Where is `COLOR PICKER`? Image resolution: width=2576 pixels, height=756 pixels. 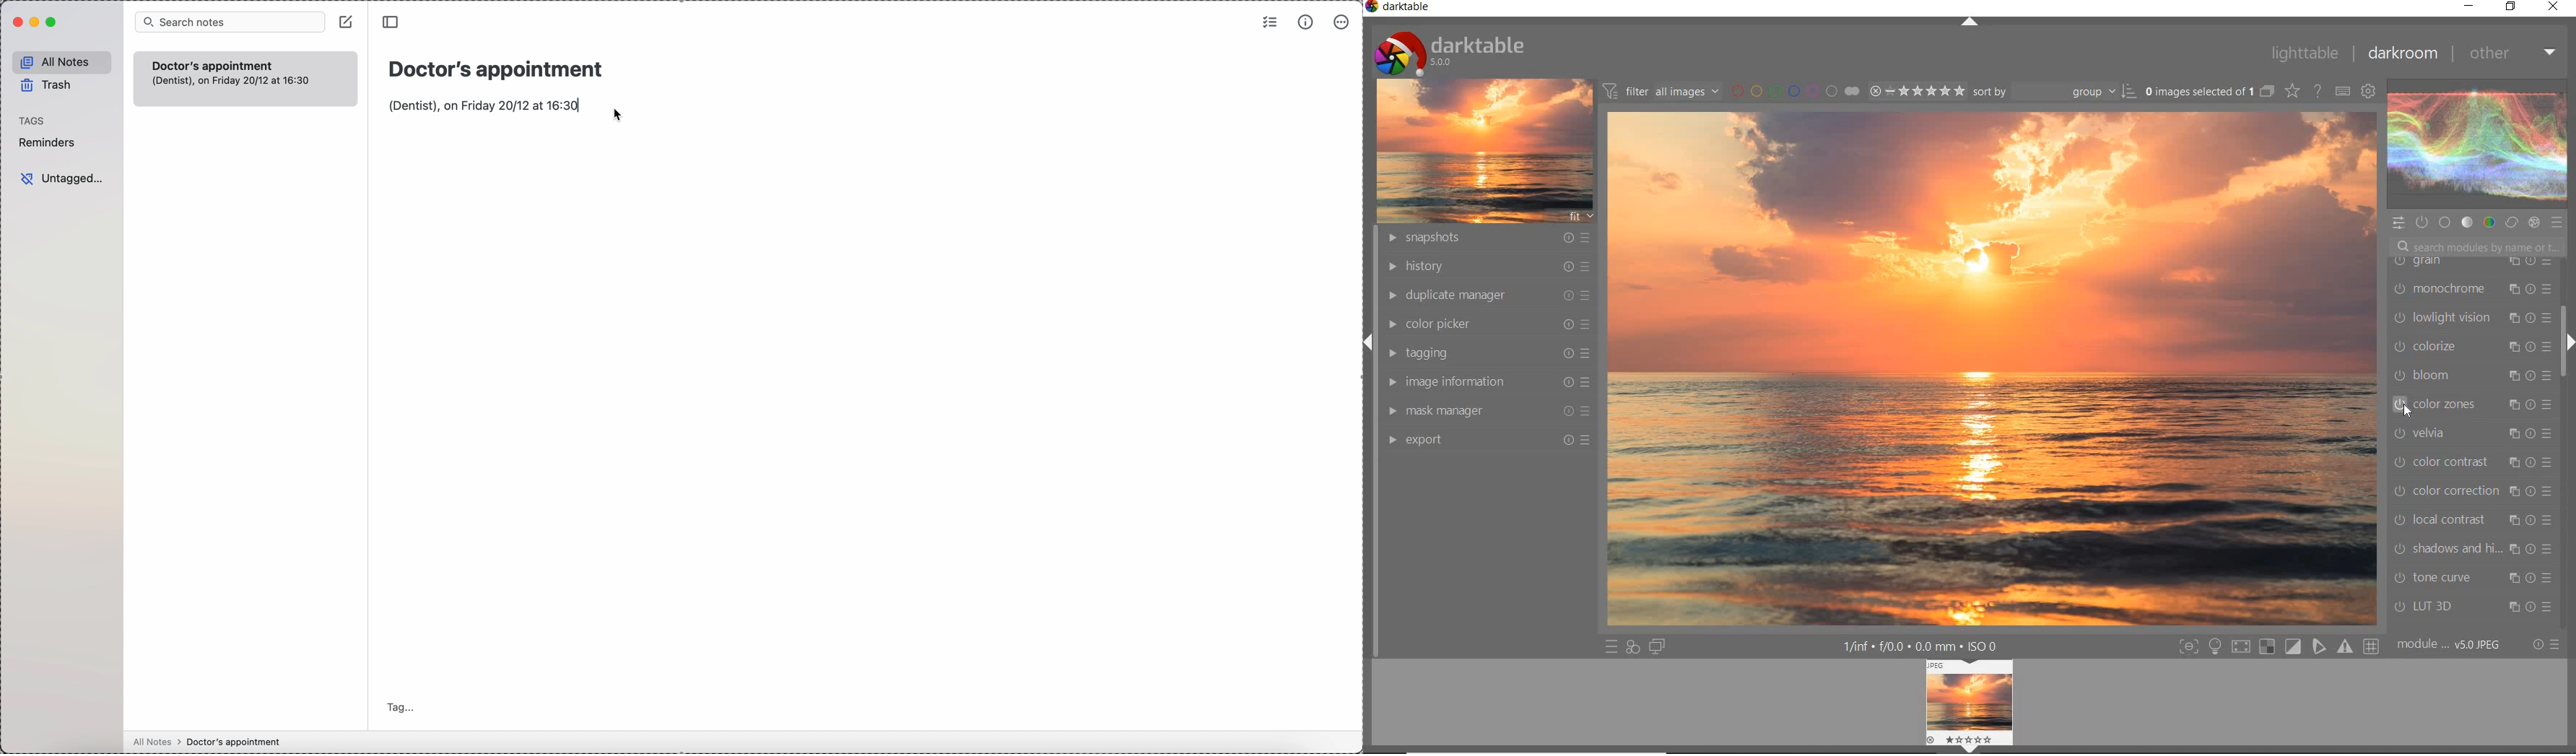 COLOR PICKER is located at coordinates (1492, 323).